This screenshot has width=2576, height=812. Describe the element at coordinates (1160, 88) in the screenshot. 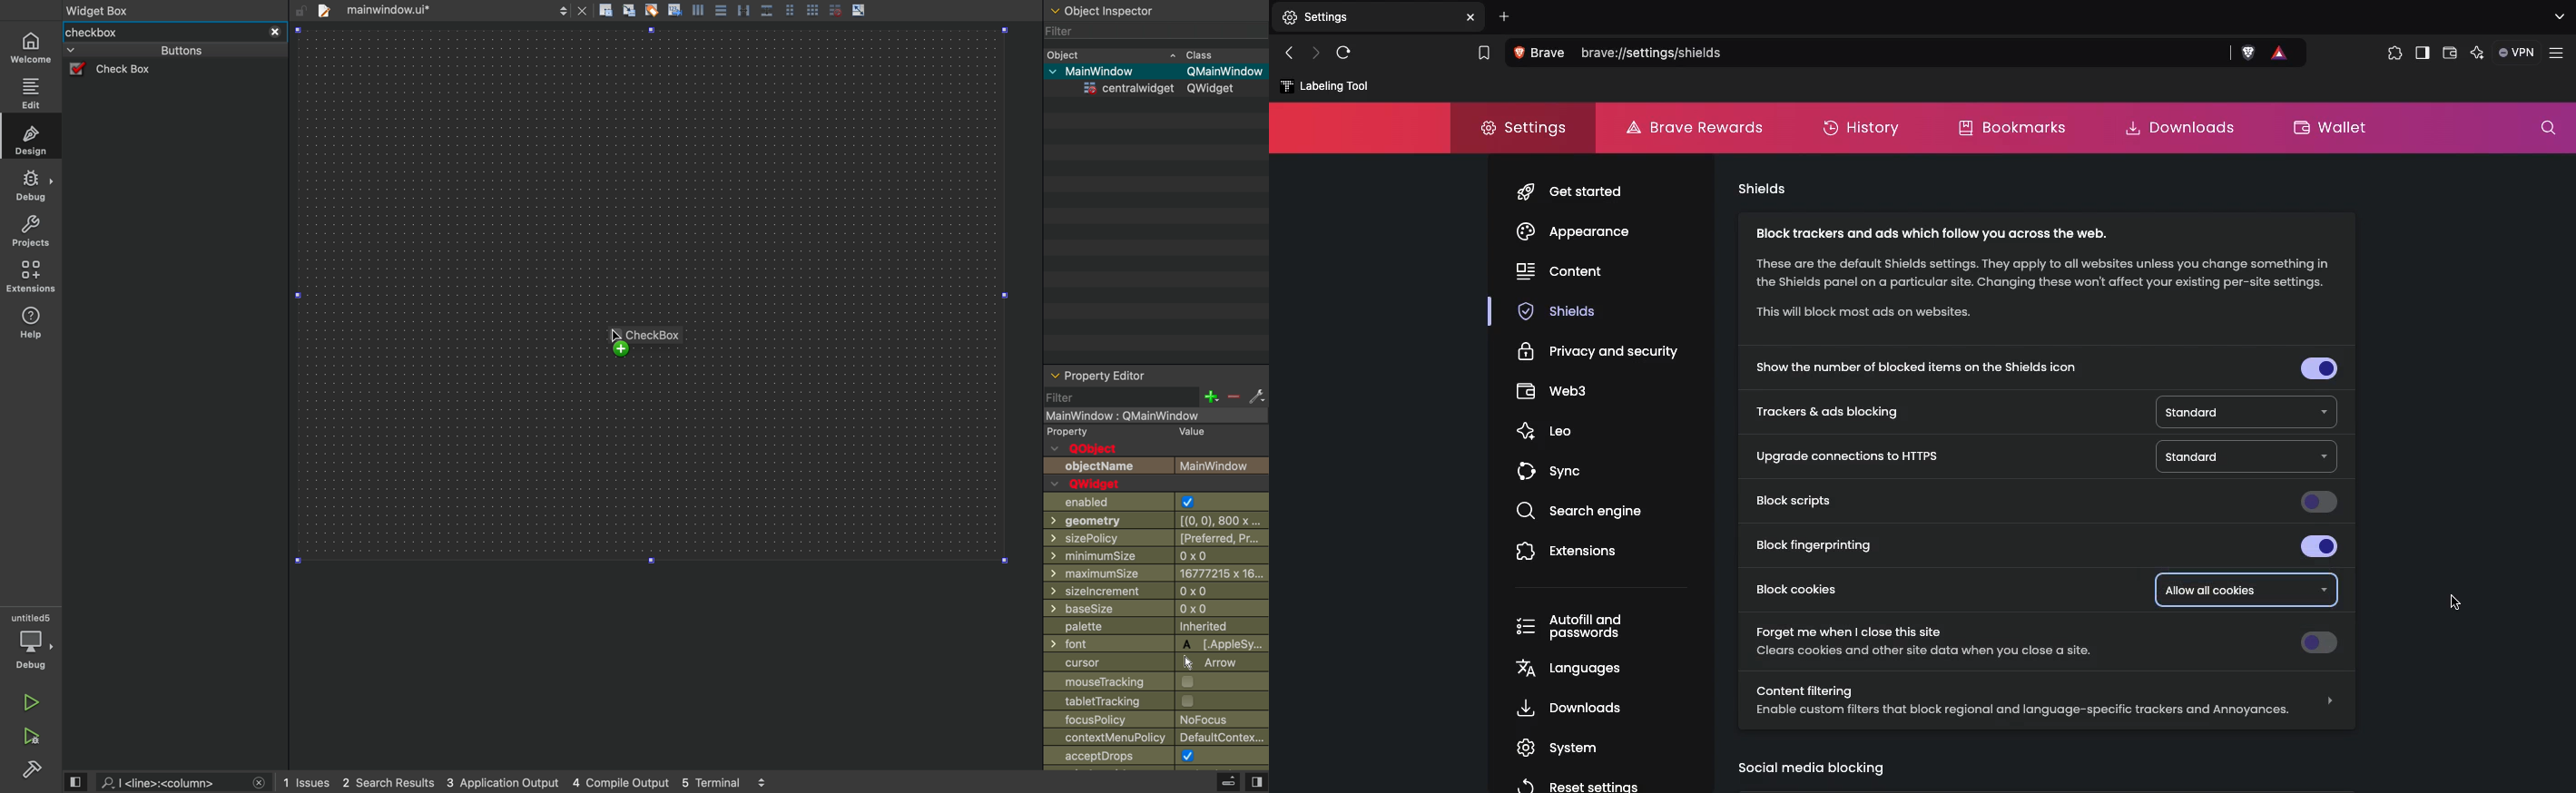

I see `widget` at that location.